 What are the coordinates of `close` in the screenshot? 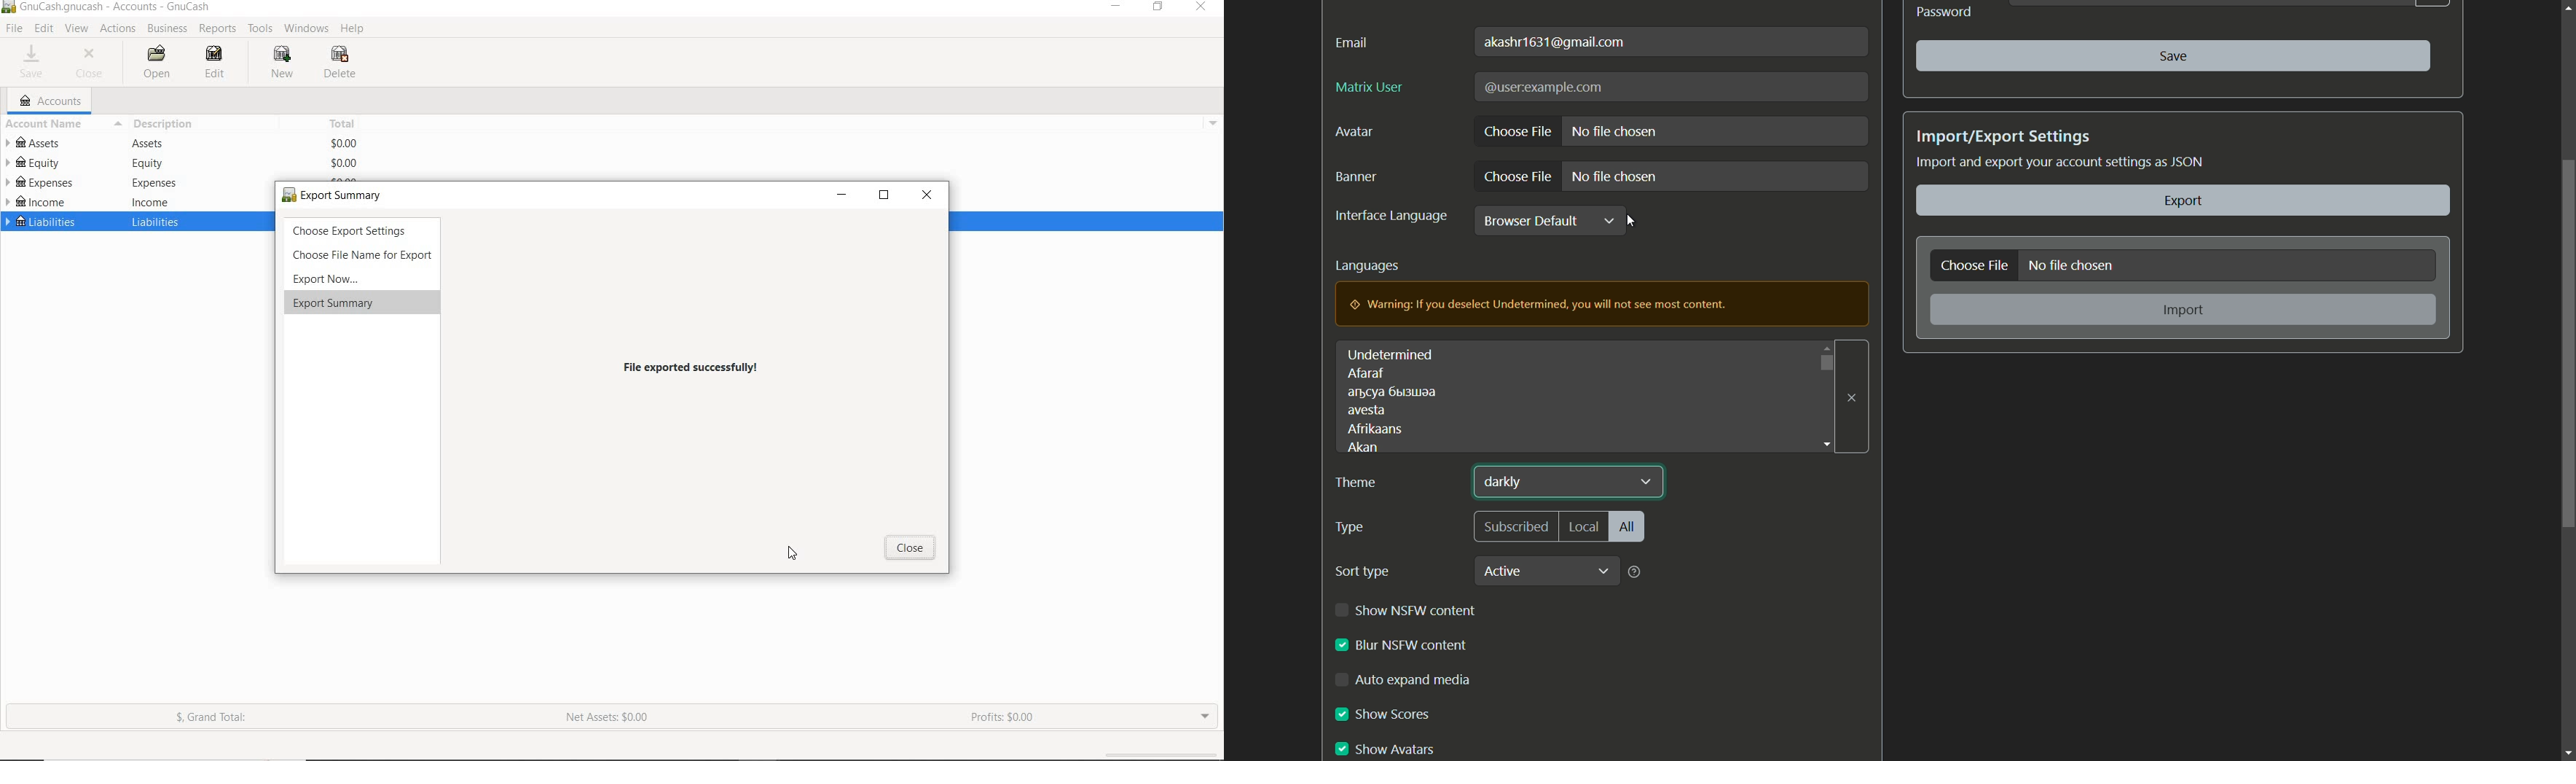 It's located at (921, 192).